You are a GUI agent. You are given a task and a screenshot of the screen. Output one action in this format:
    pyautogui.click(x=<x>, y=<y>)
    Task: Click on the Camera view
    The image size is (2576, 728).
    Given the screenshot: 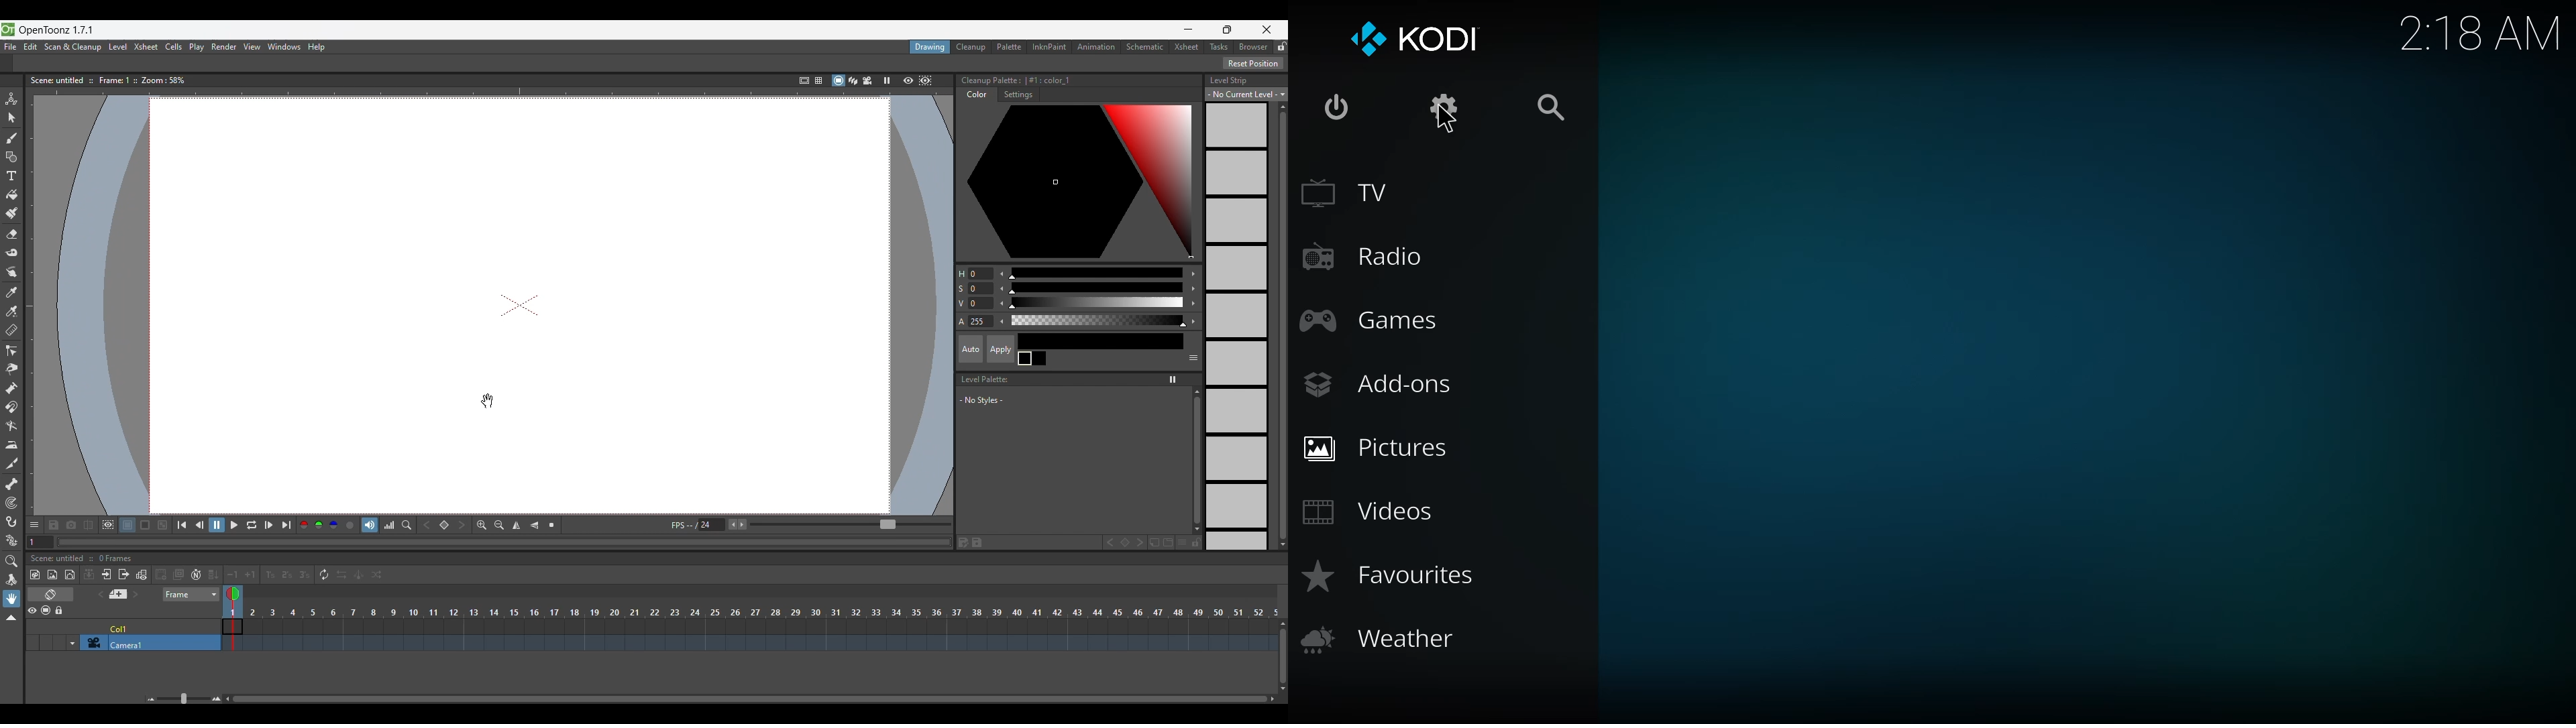 What is the action you would take?
    pyautogui.click(x=871, y=80)
    